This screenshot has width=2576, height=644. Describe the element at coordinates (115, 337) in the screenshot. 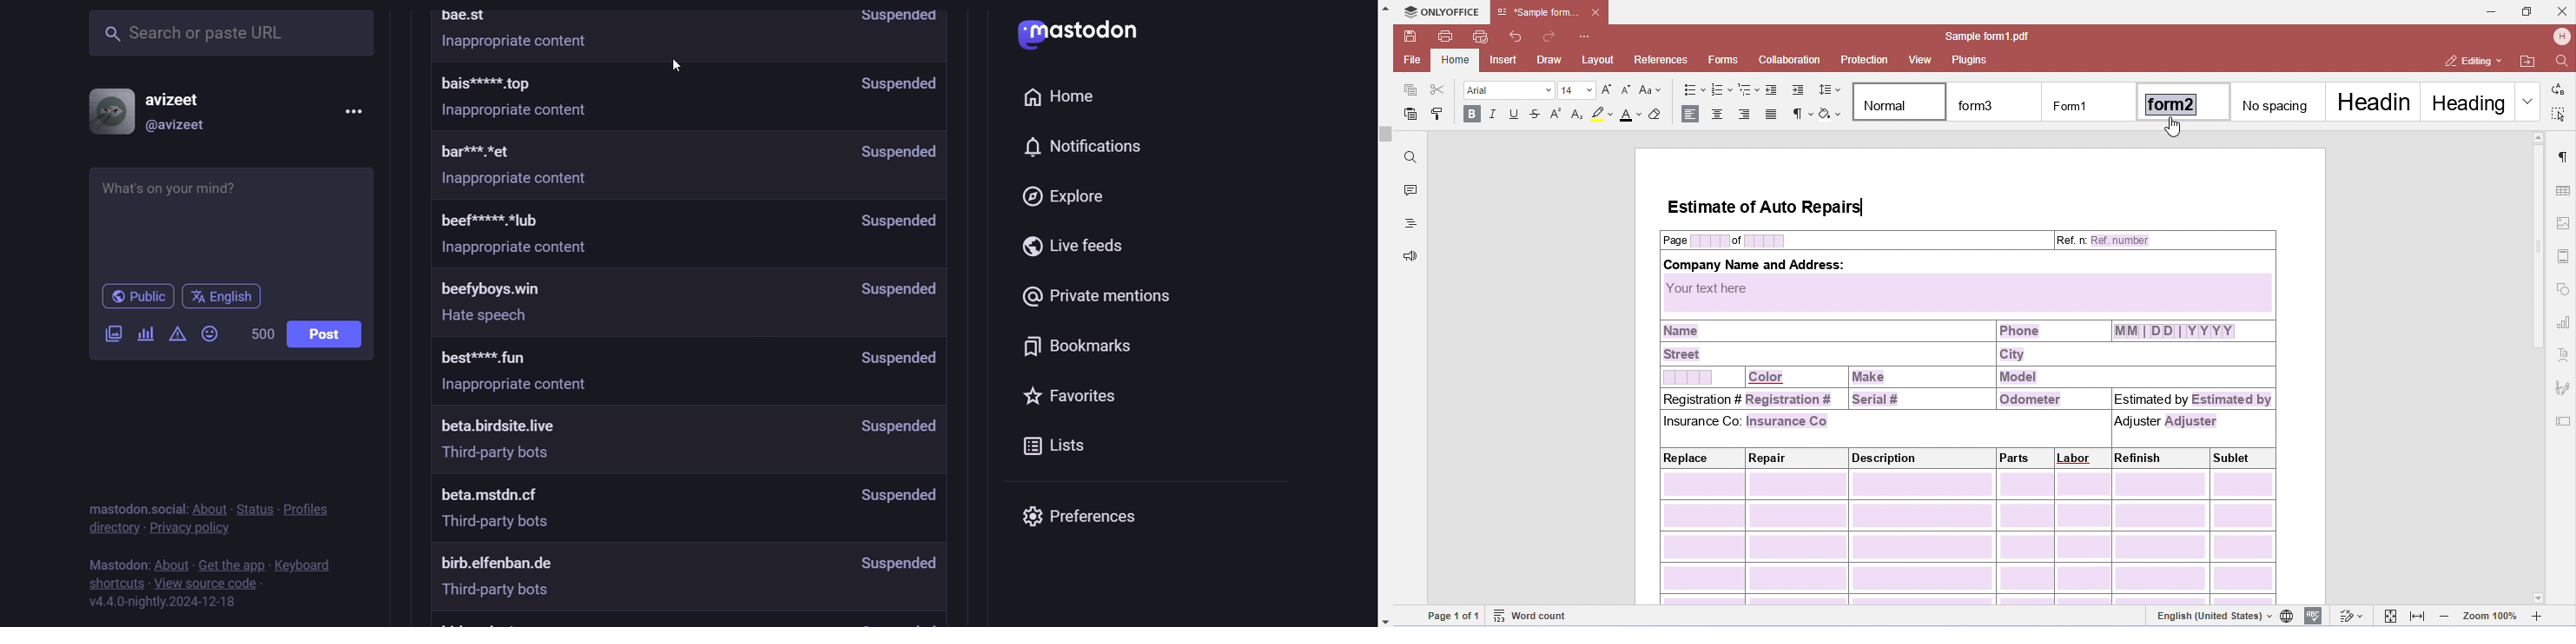

I see `add a image` at that location.